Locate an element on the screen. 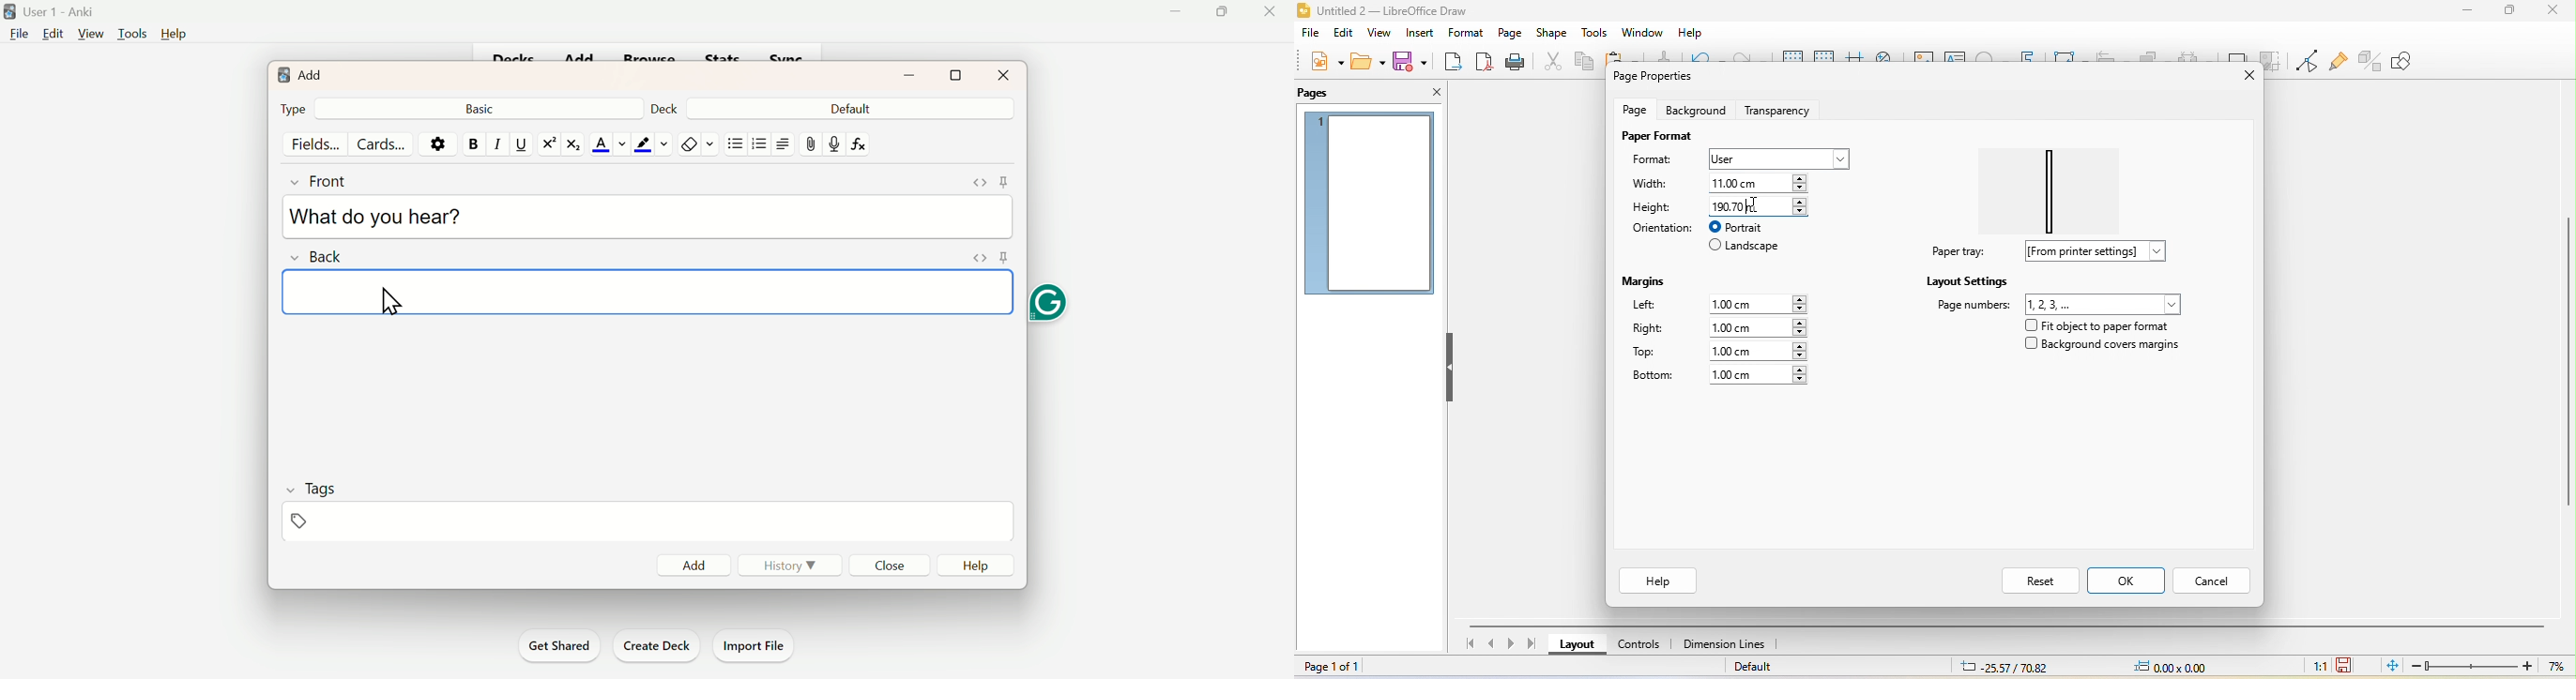  right is located at coordinates (1649, 330).